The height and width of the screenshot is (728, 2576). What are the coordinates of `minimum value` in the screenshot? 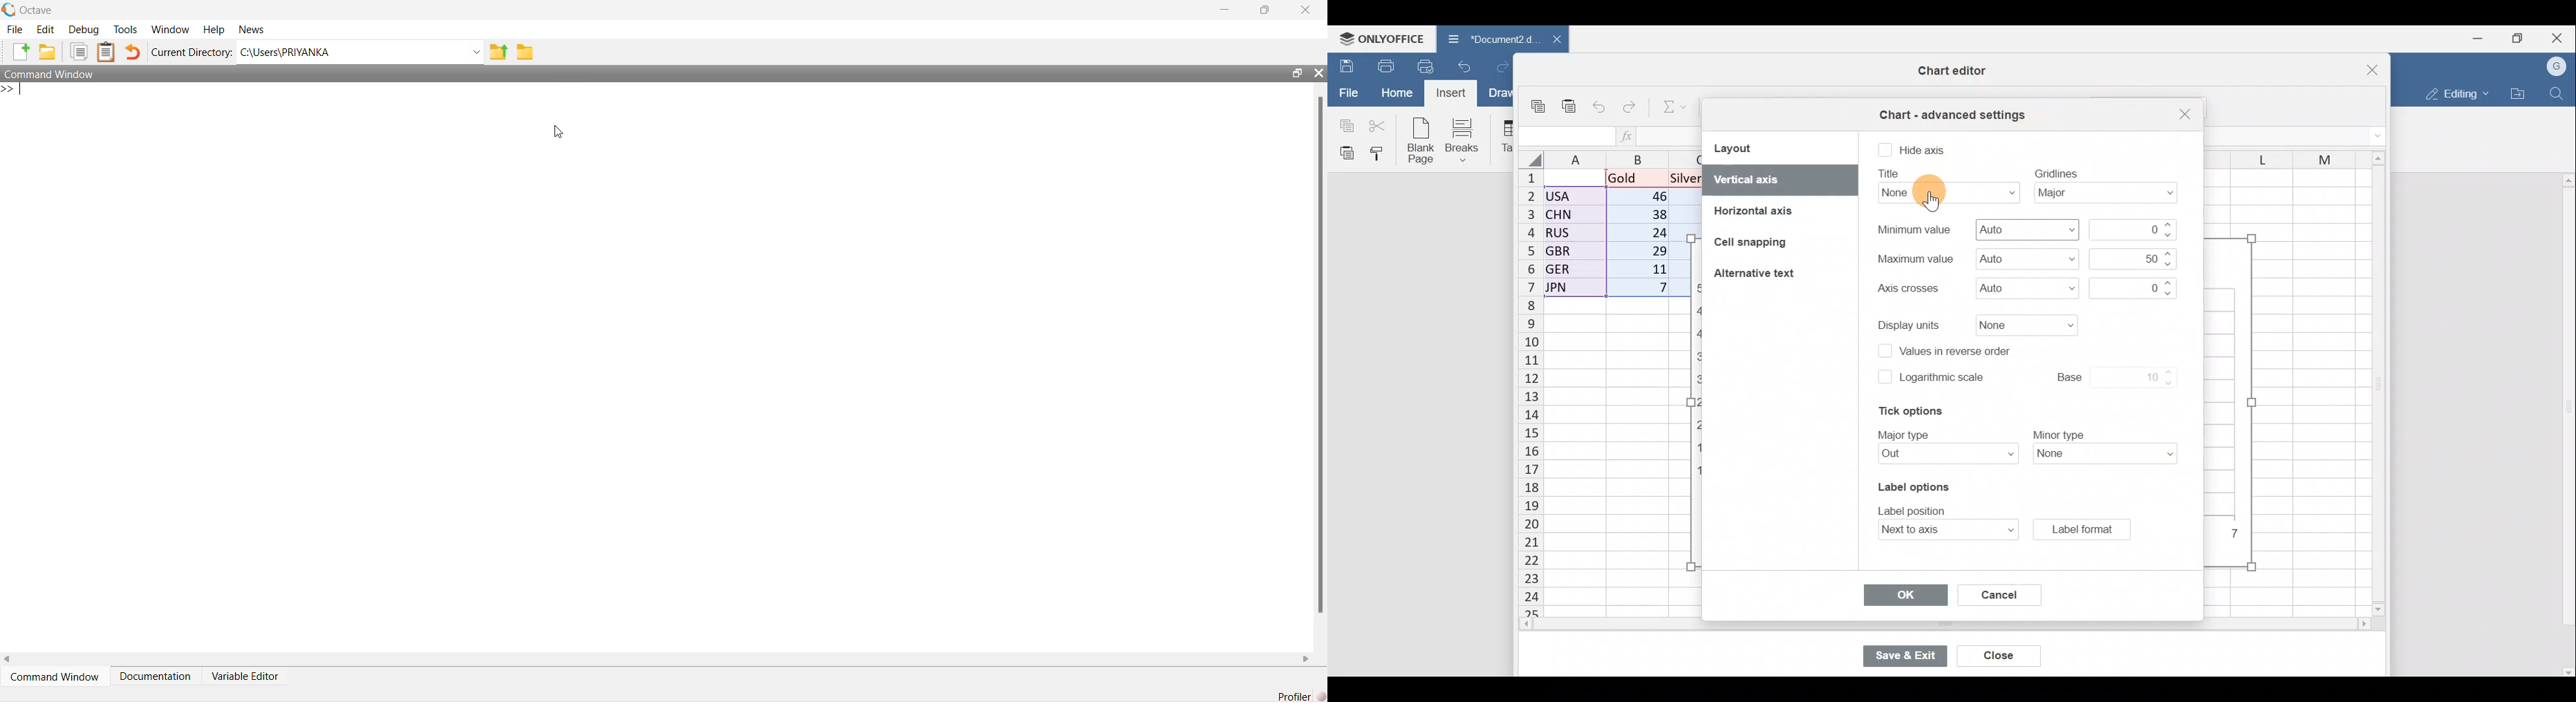 It's located at (2132, 228).